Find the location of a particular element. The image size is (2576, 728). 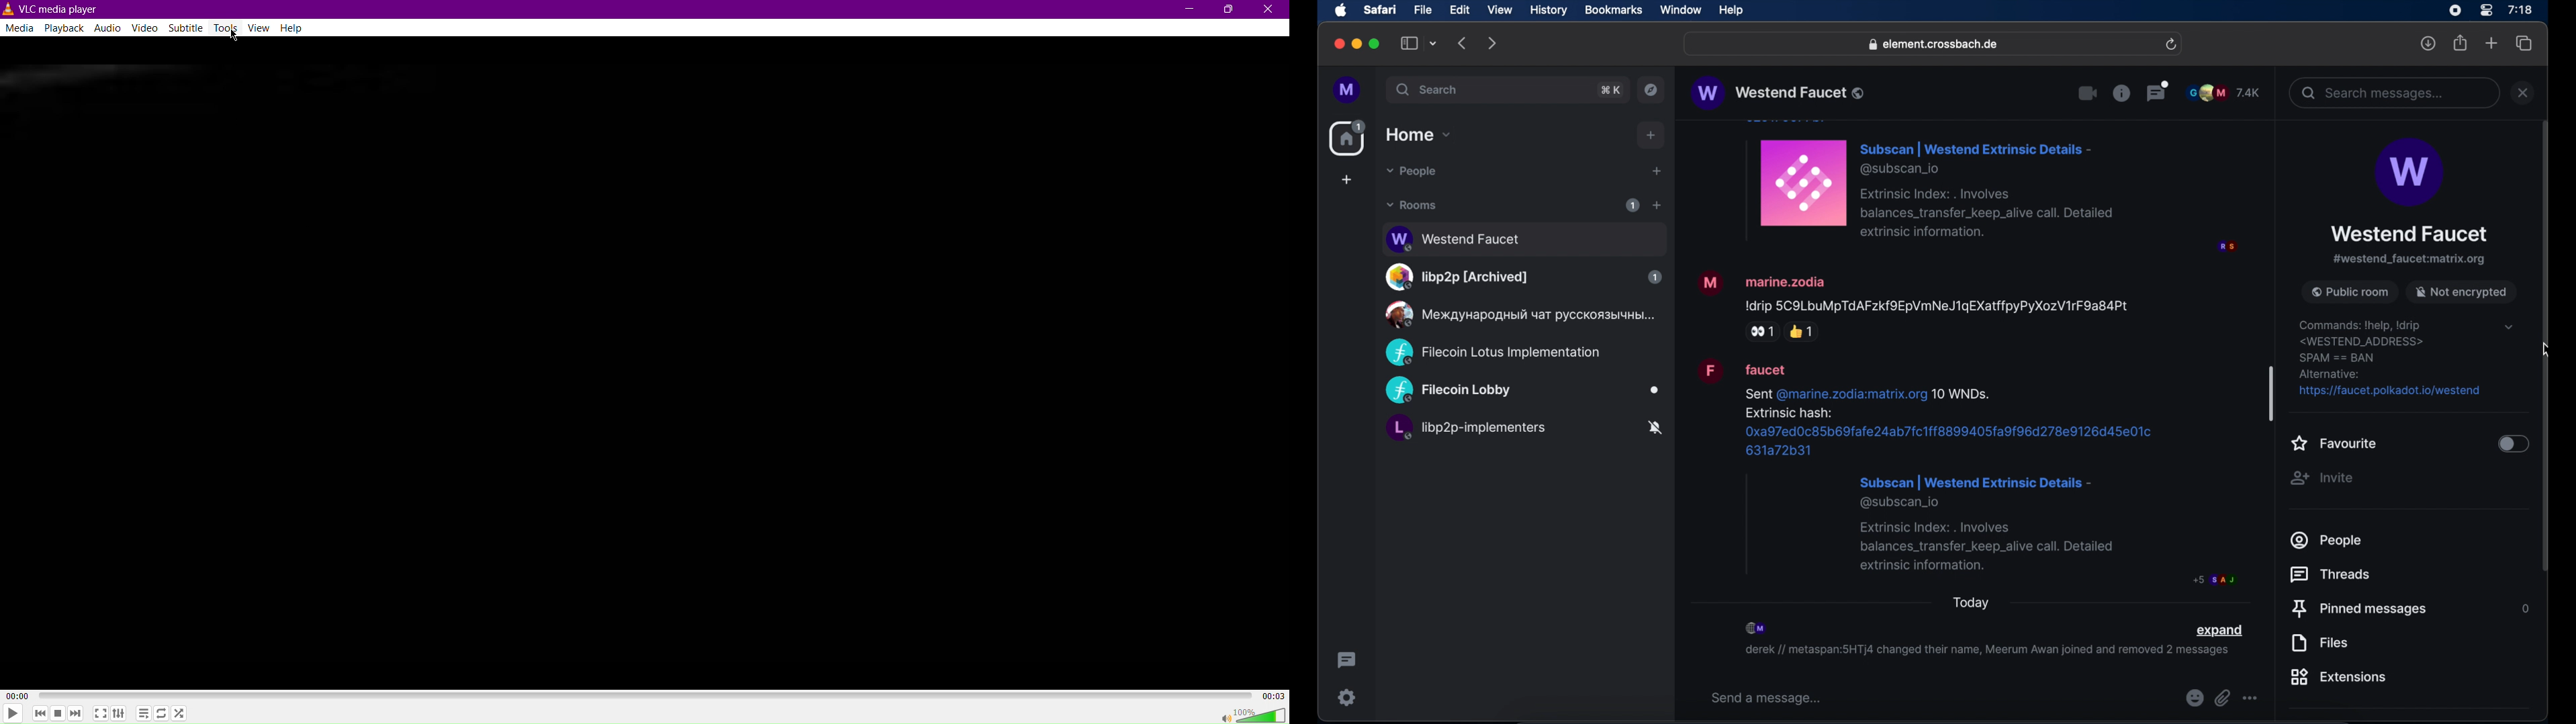

more options is located at coordinates (2251, 699).